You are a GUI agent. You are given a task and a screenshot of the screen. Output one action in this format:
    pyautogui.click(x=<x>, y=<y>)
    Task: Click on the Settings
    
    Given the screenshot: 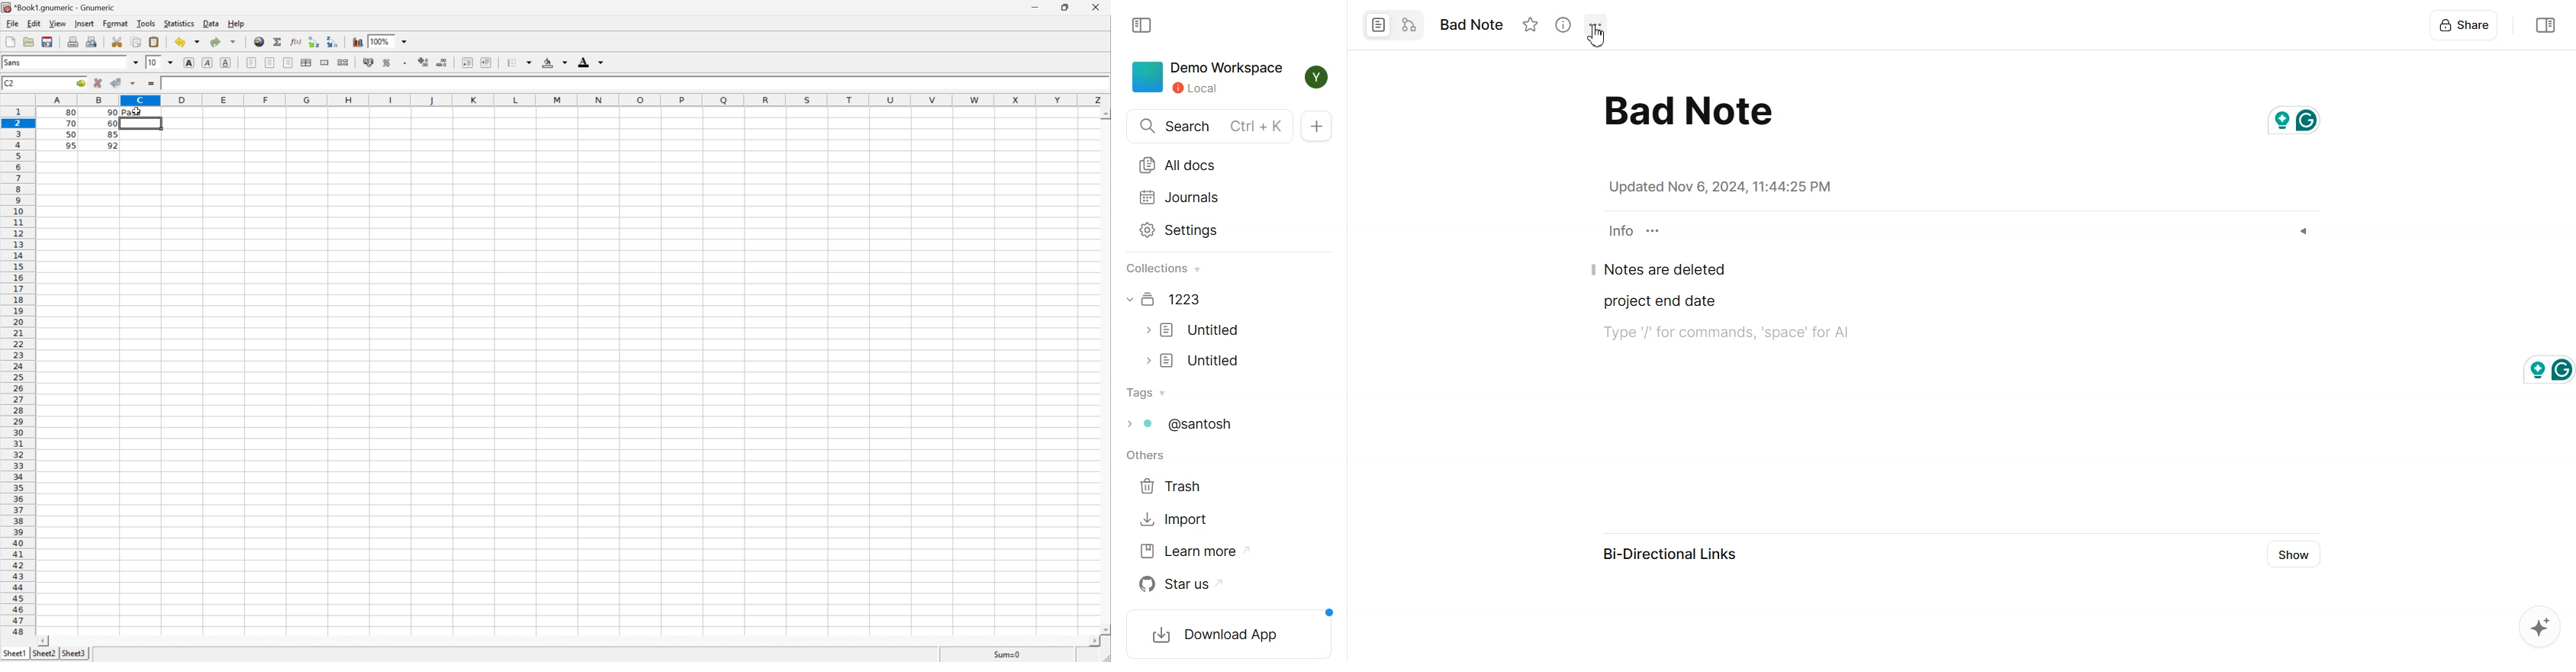 What is the action you would take?
    pyautogui.click(x=1208, y=230)
    